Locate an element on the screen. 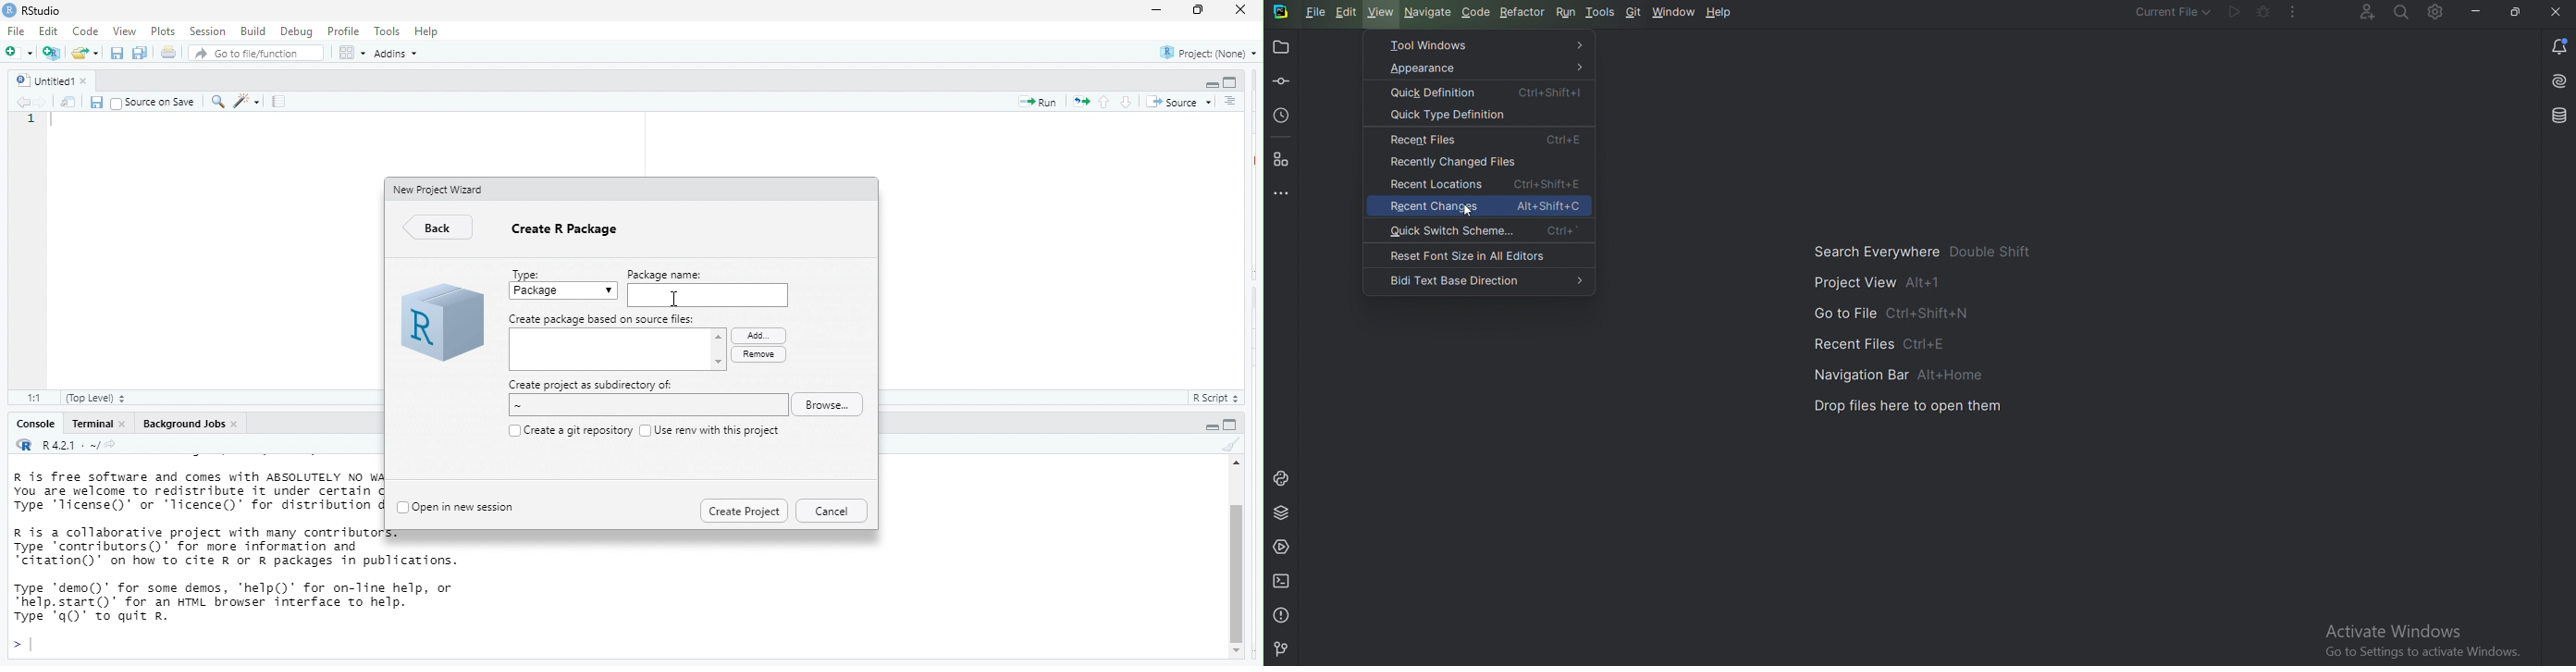 The image size is (2576, 672). RScript  is located at coordinates (1211, 399).